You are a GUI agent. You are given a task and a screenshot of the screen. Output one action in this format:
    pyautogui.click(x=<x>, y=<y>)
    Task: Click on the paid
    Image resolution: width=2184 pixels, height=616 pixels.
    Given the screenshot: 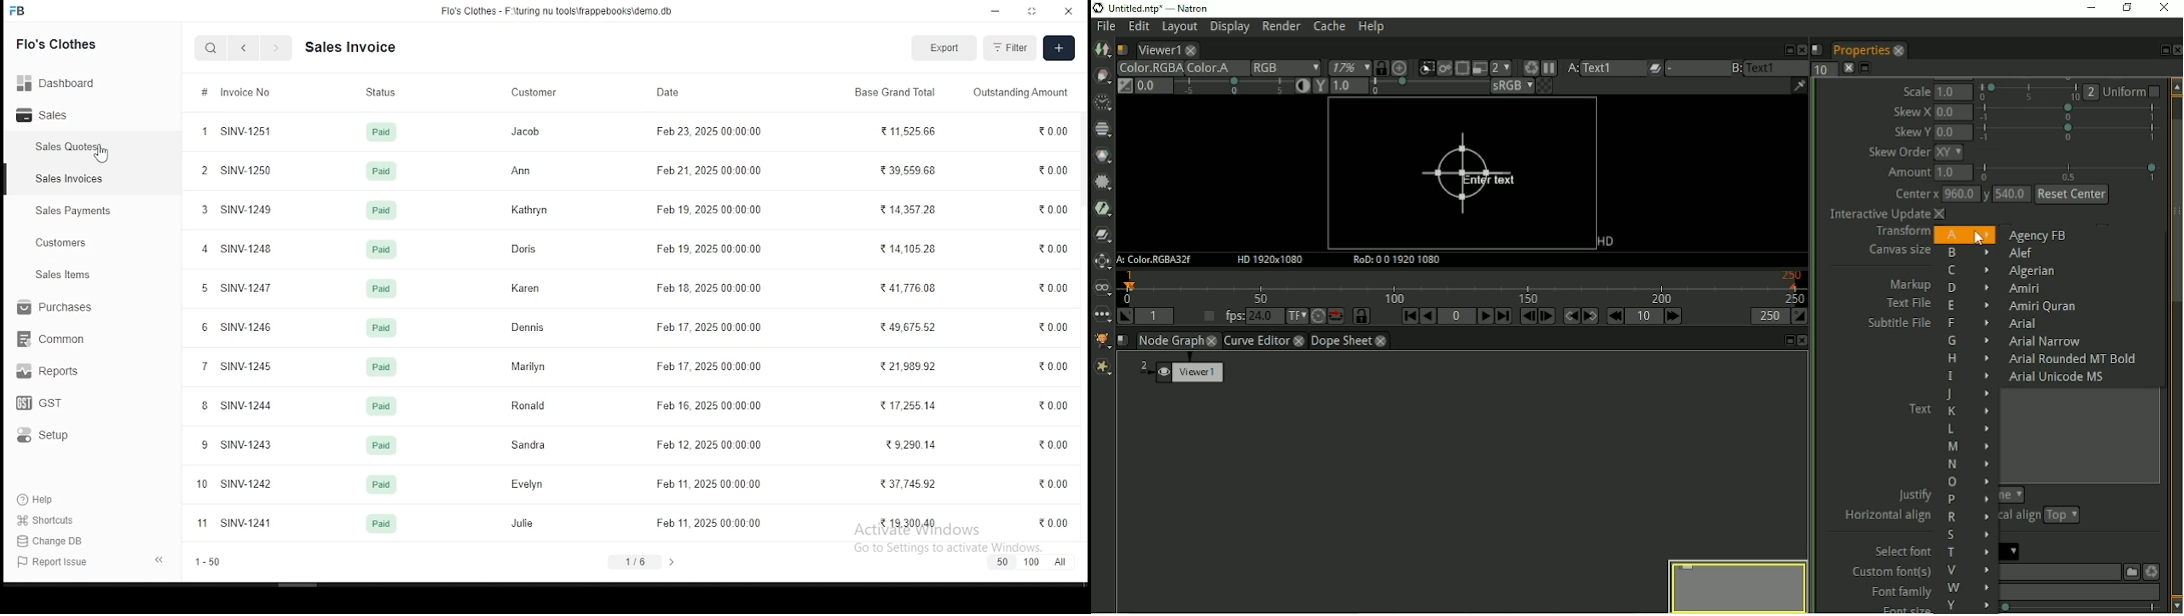 What is the action you would take?
    pyautogui.click(x=380, y=210)
    